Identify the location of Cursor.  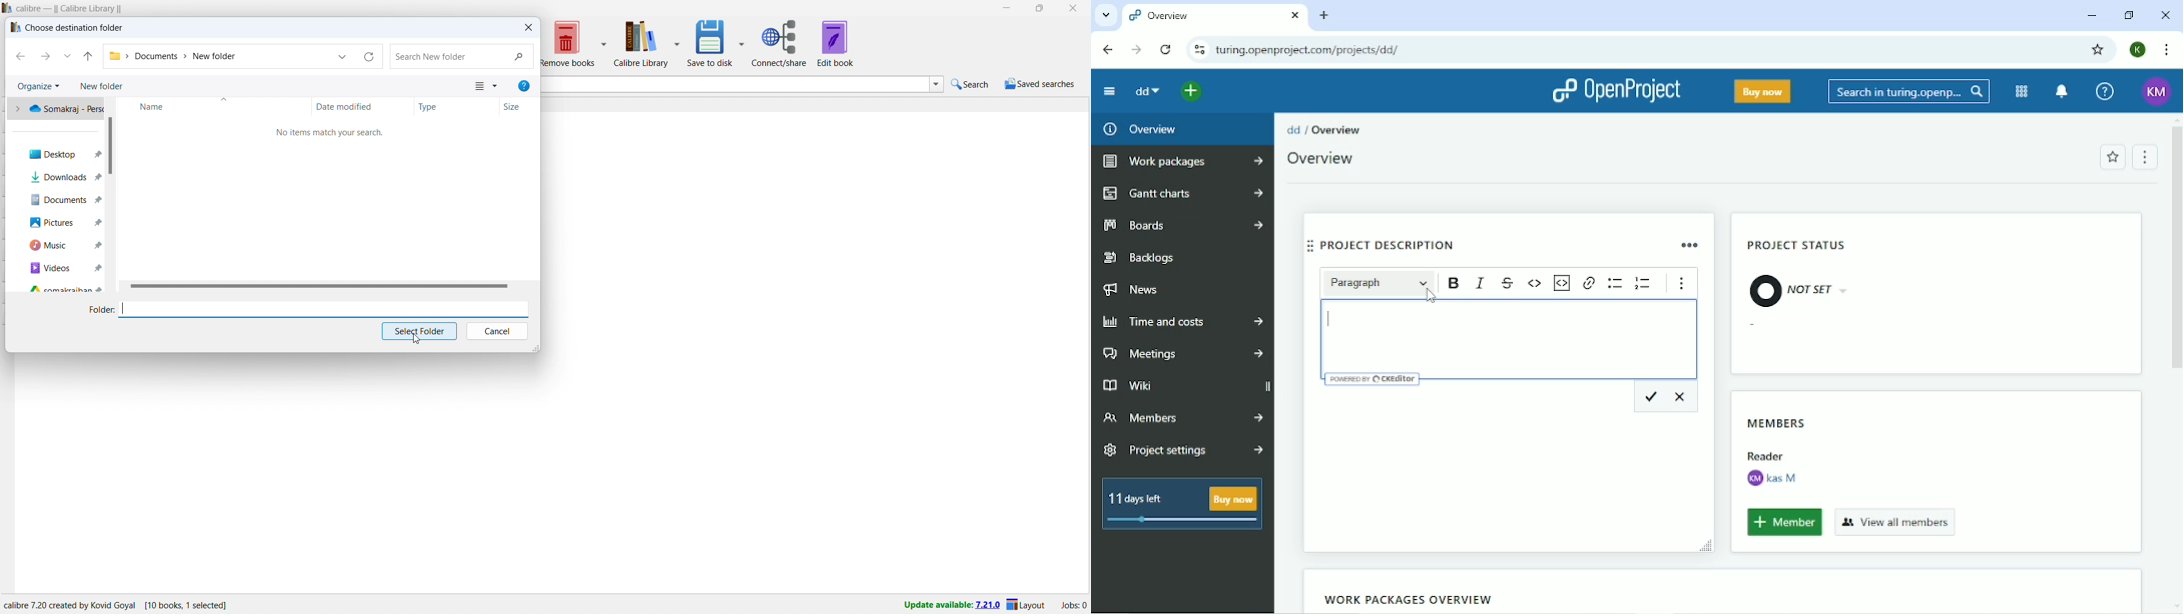
(1329, 318).